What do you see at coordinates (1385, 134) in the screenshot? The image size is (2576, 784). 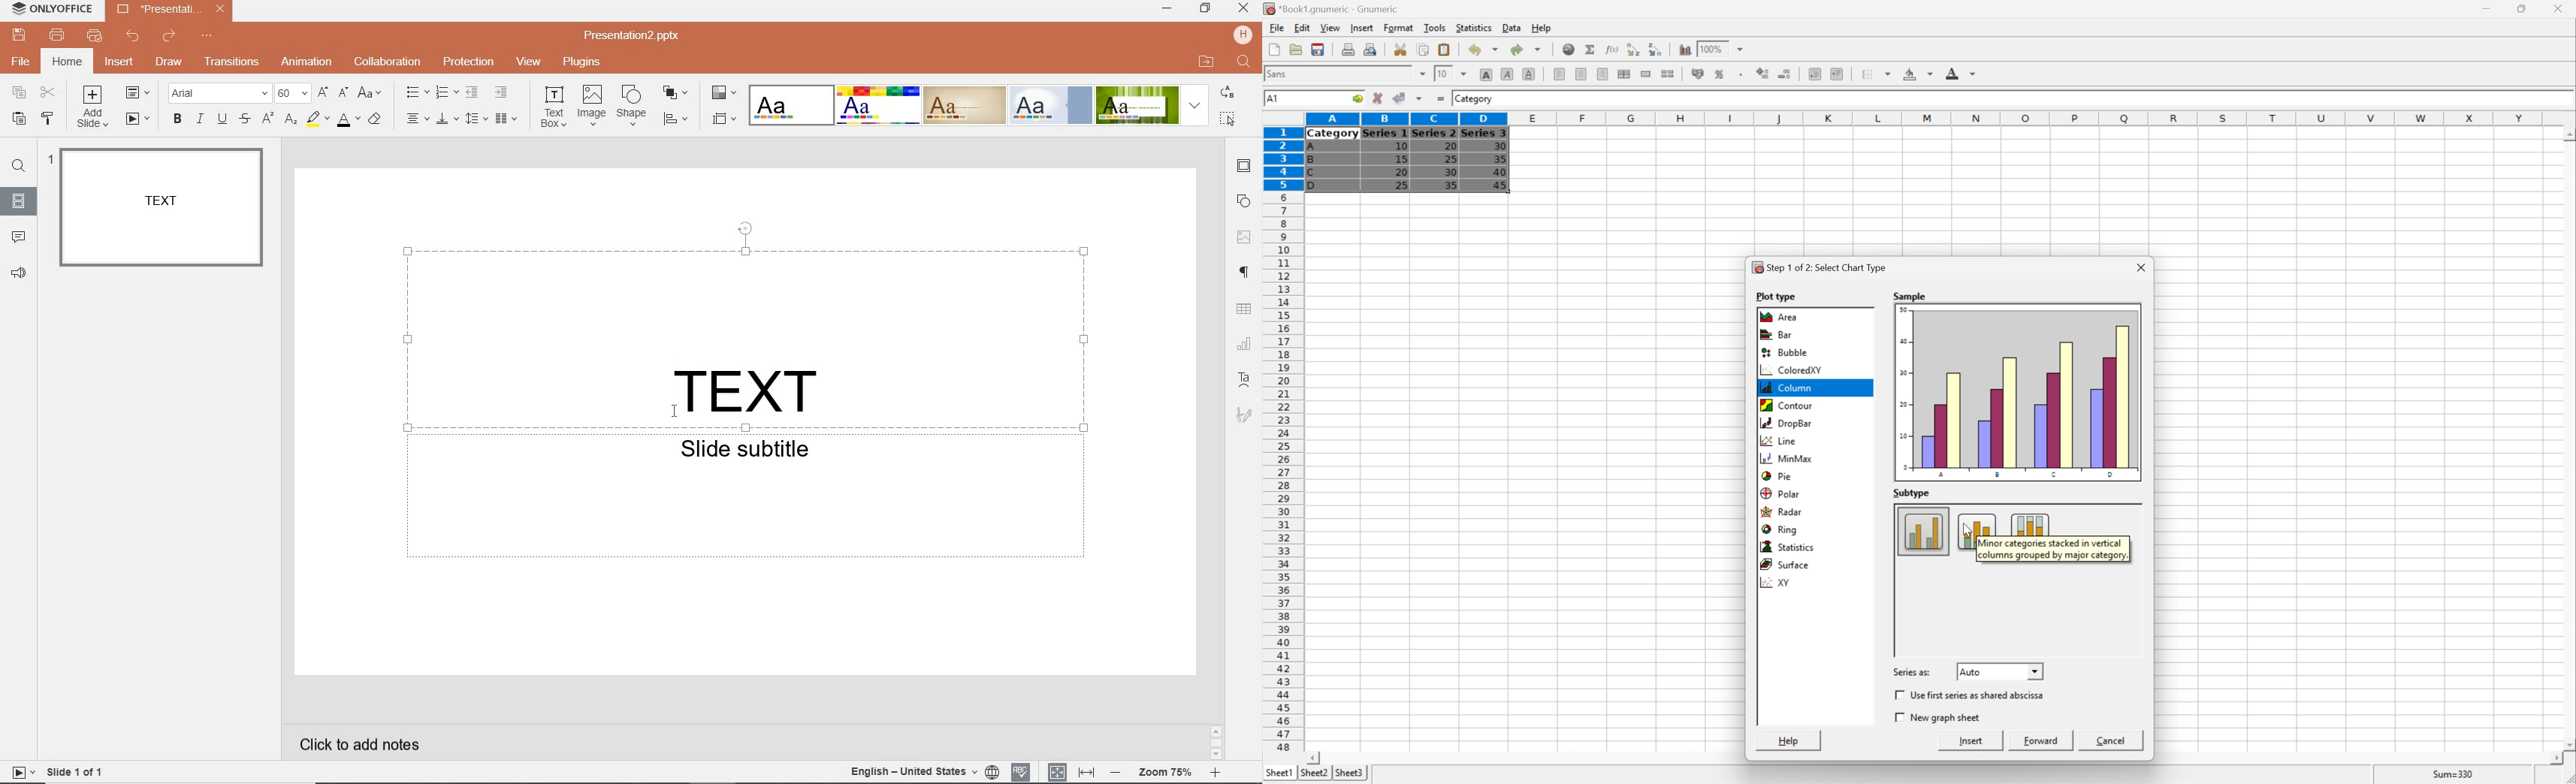 I see `Series 1` at bounding box center [1385, 134].